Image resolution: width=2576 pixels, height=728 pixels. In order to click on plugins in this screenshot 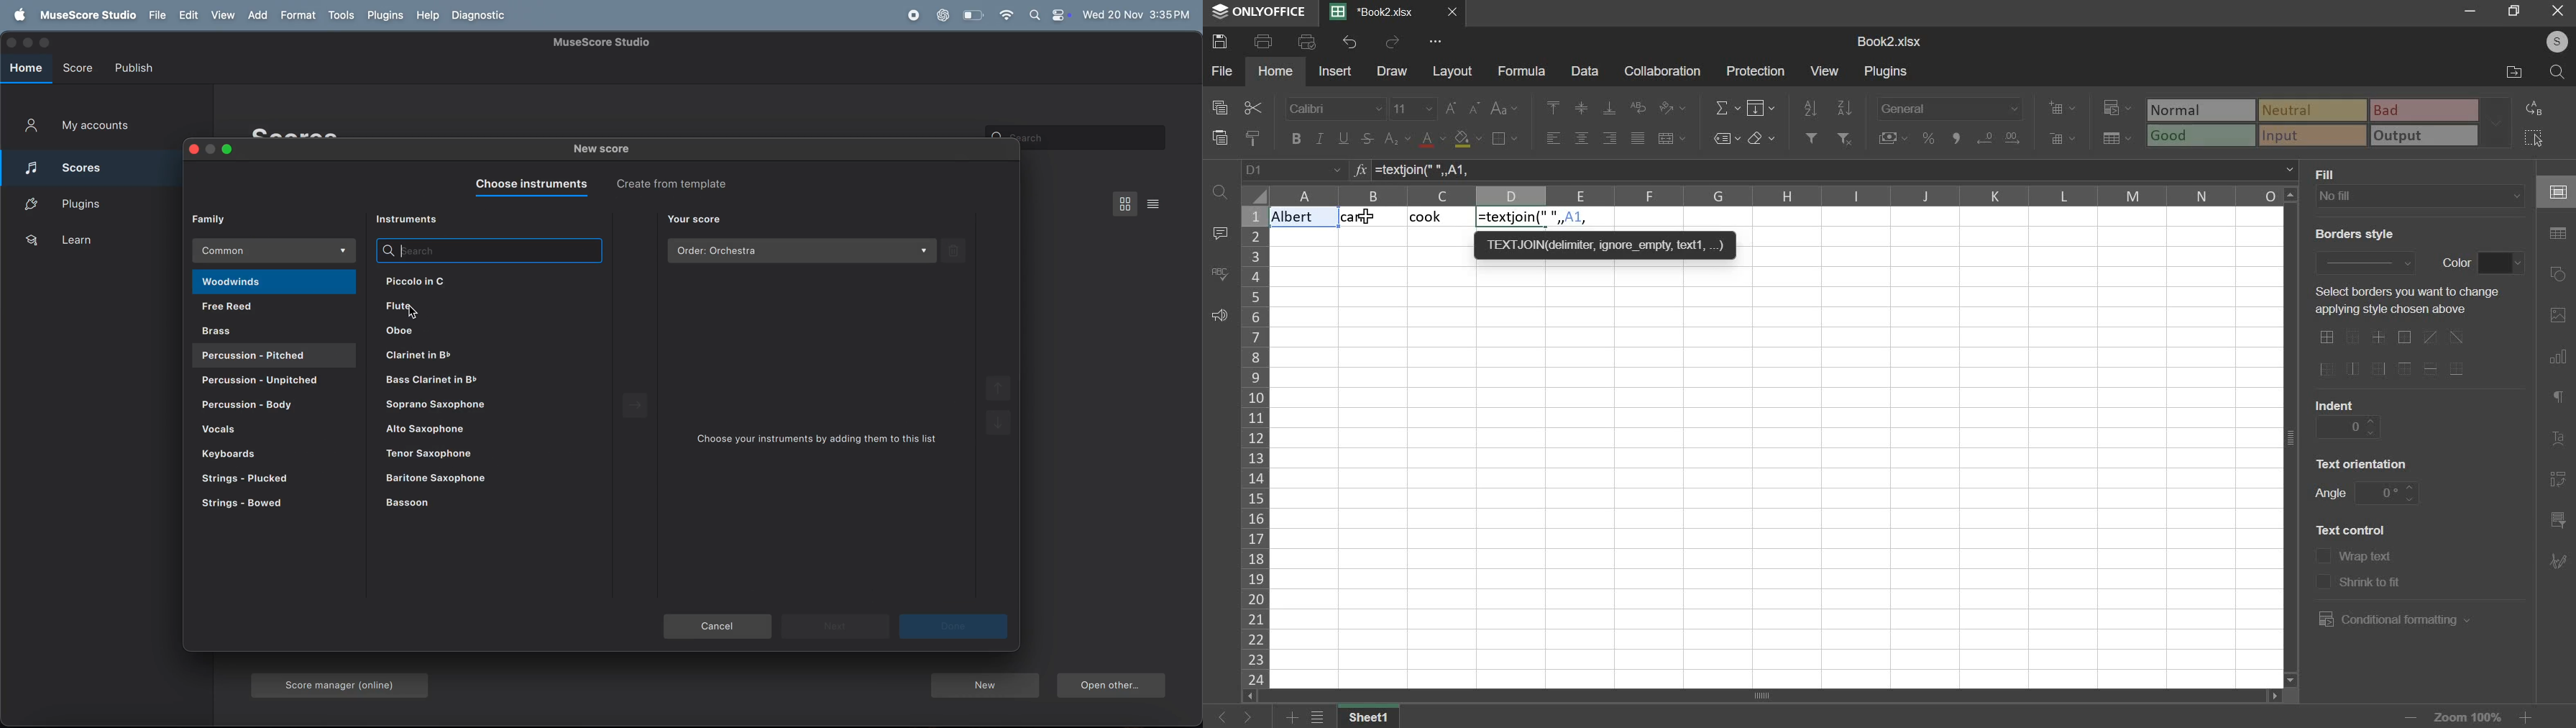, I will do `click(87, 203)`.